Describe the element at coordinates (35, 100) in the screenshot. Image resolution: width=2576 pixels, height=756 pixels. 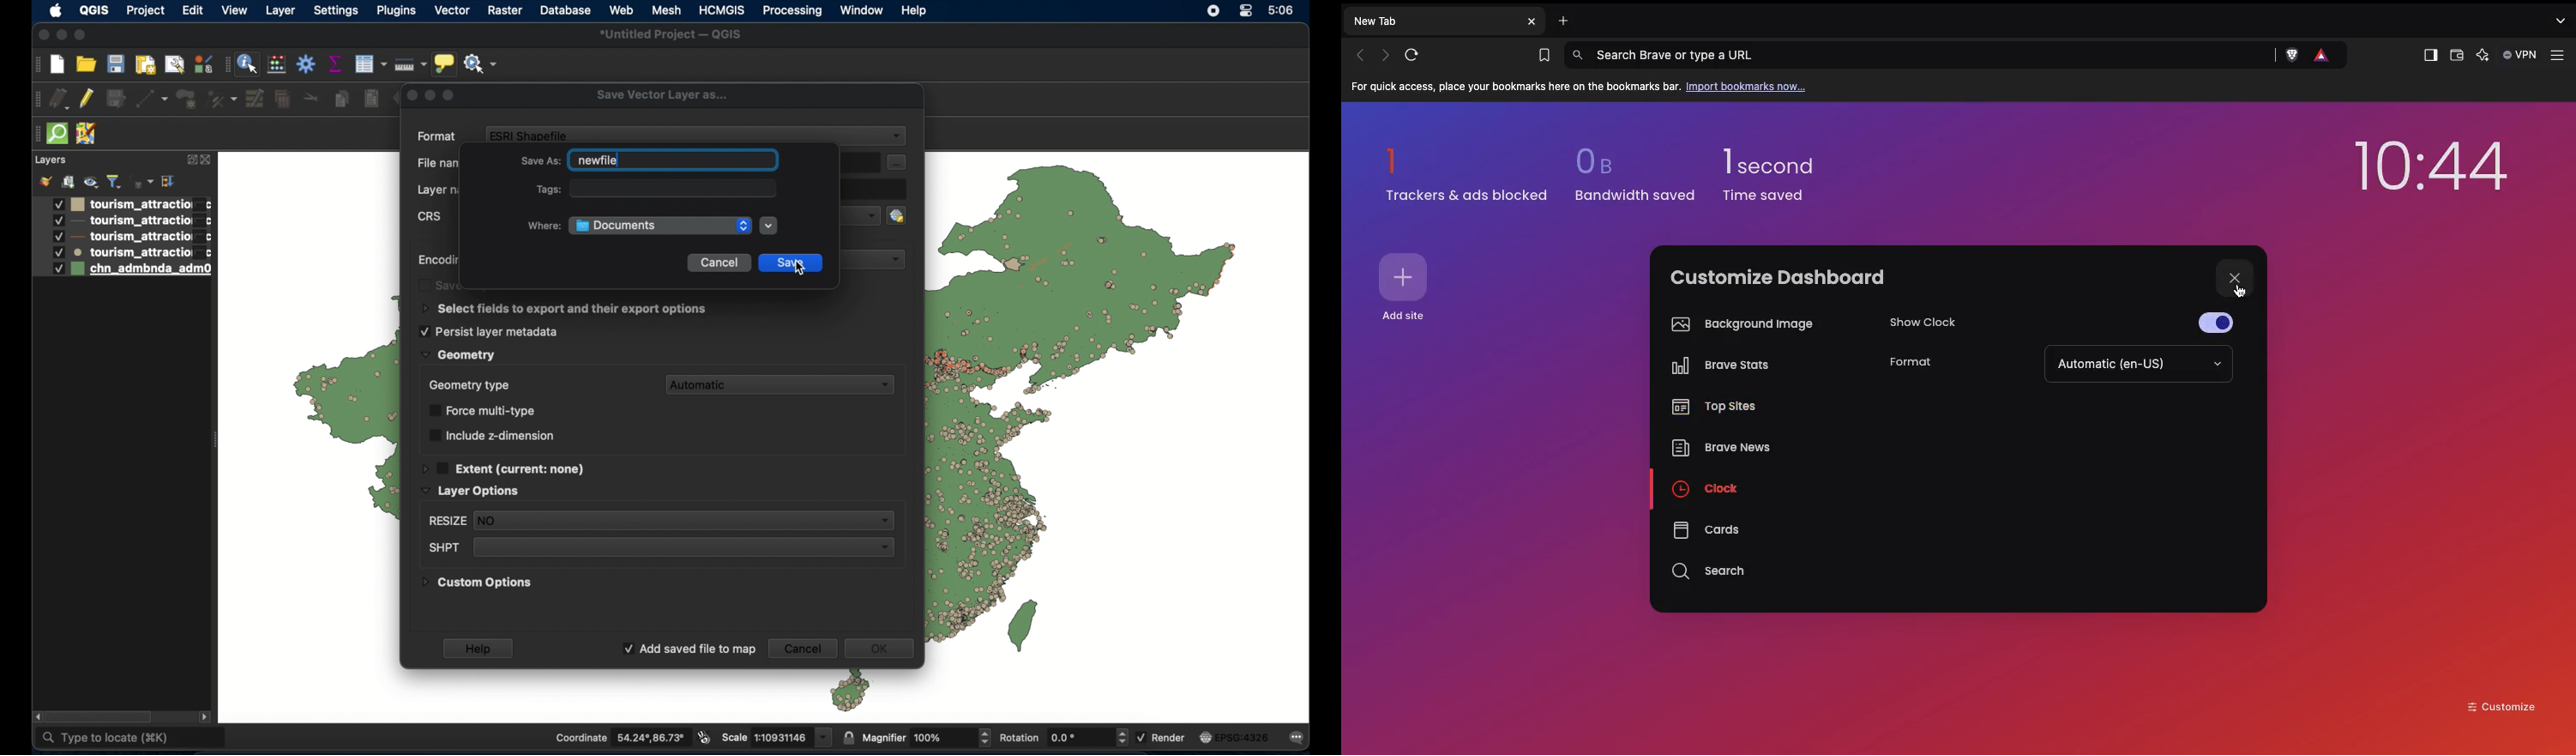
I see `drag handle` at that location.